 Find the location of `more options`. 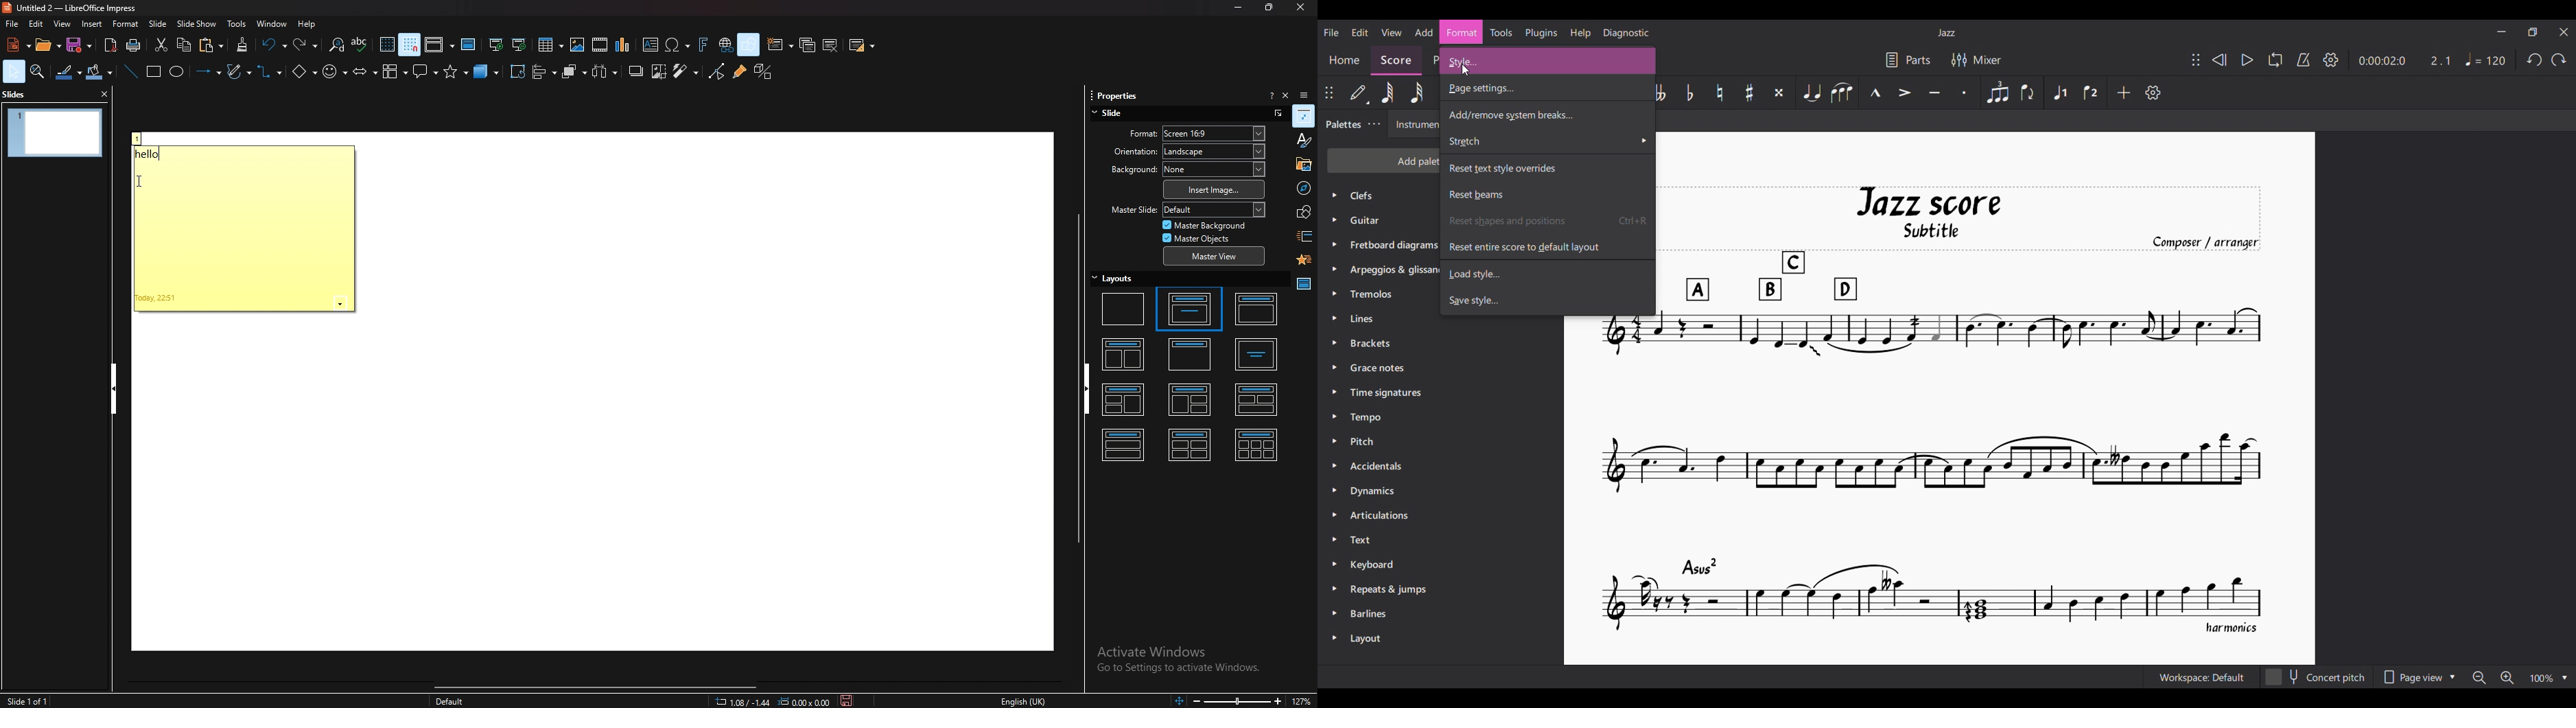

more options is located at coordinates (1277, 113).